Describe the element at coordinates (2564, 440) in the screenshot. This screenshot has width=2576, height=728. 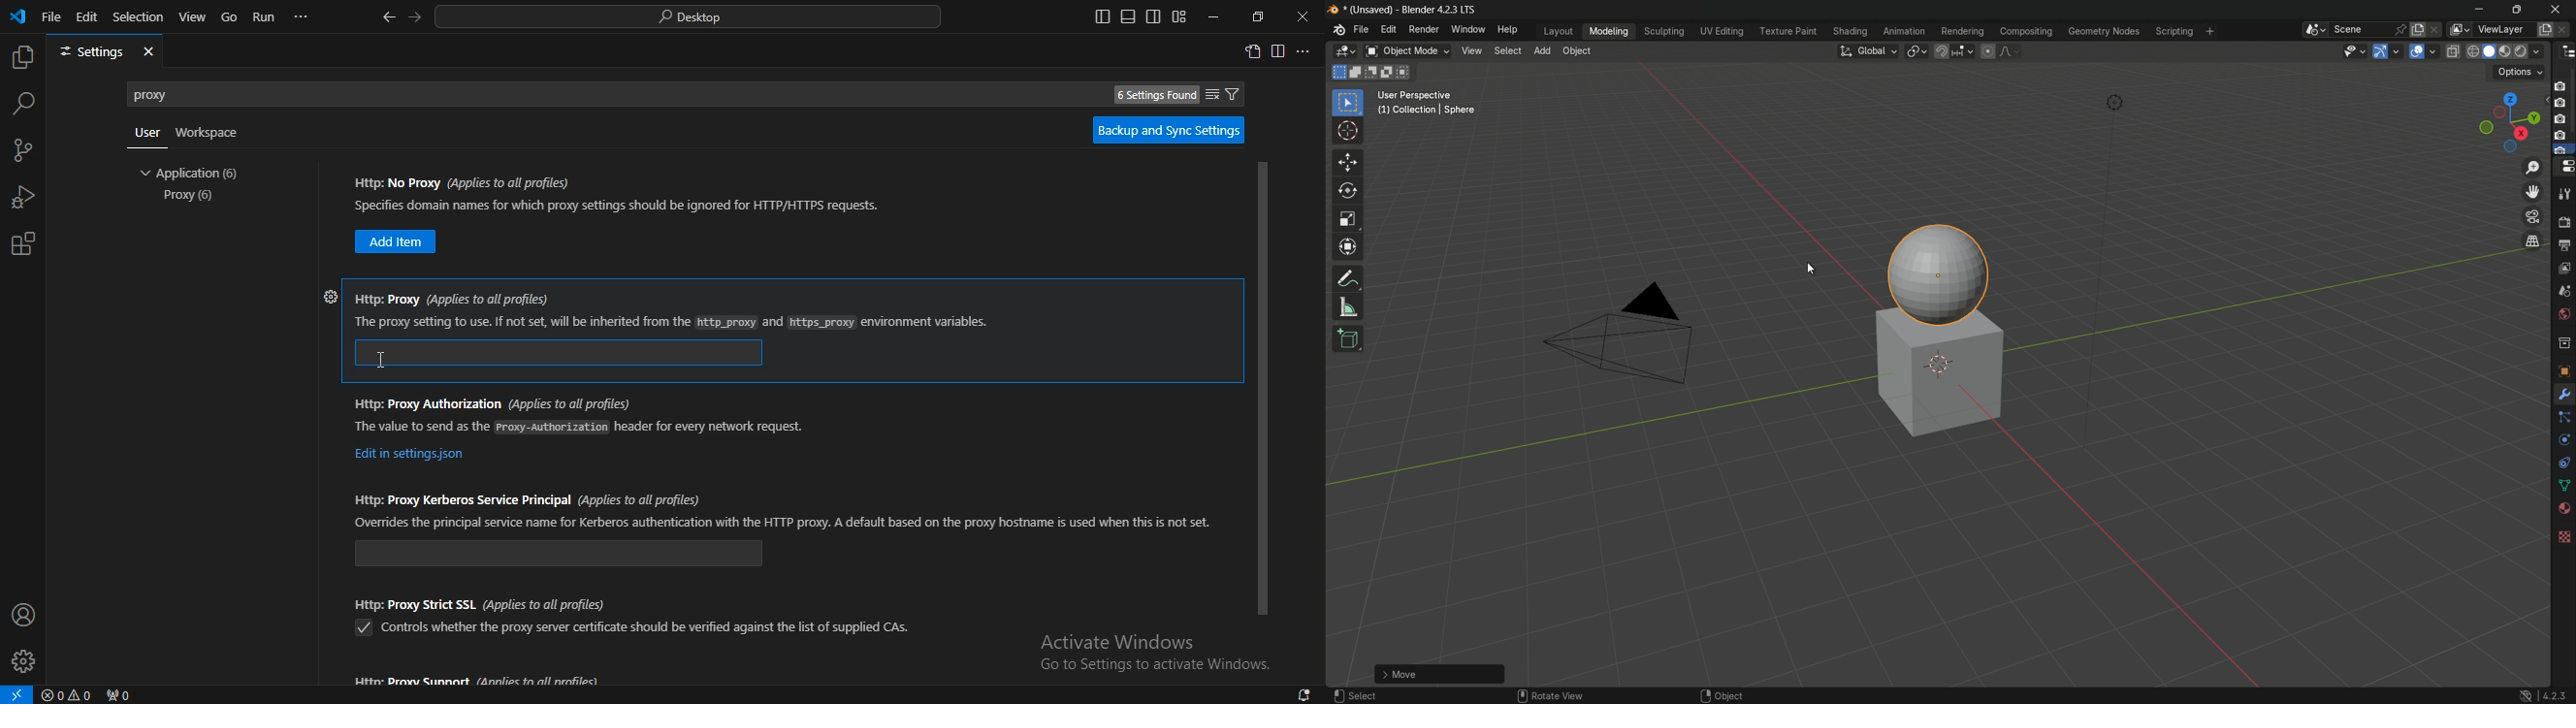
I see `Object Data Properties` at that location.